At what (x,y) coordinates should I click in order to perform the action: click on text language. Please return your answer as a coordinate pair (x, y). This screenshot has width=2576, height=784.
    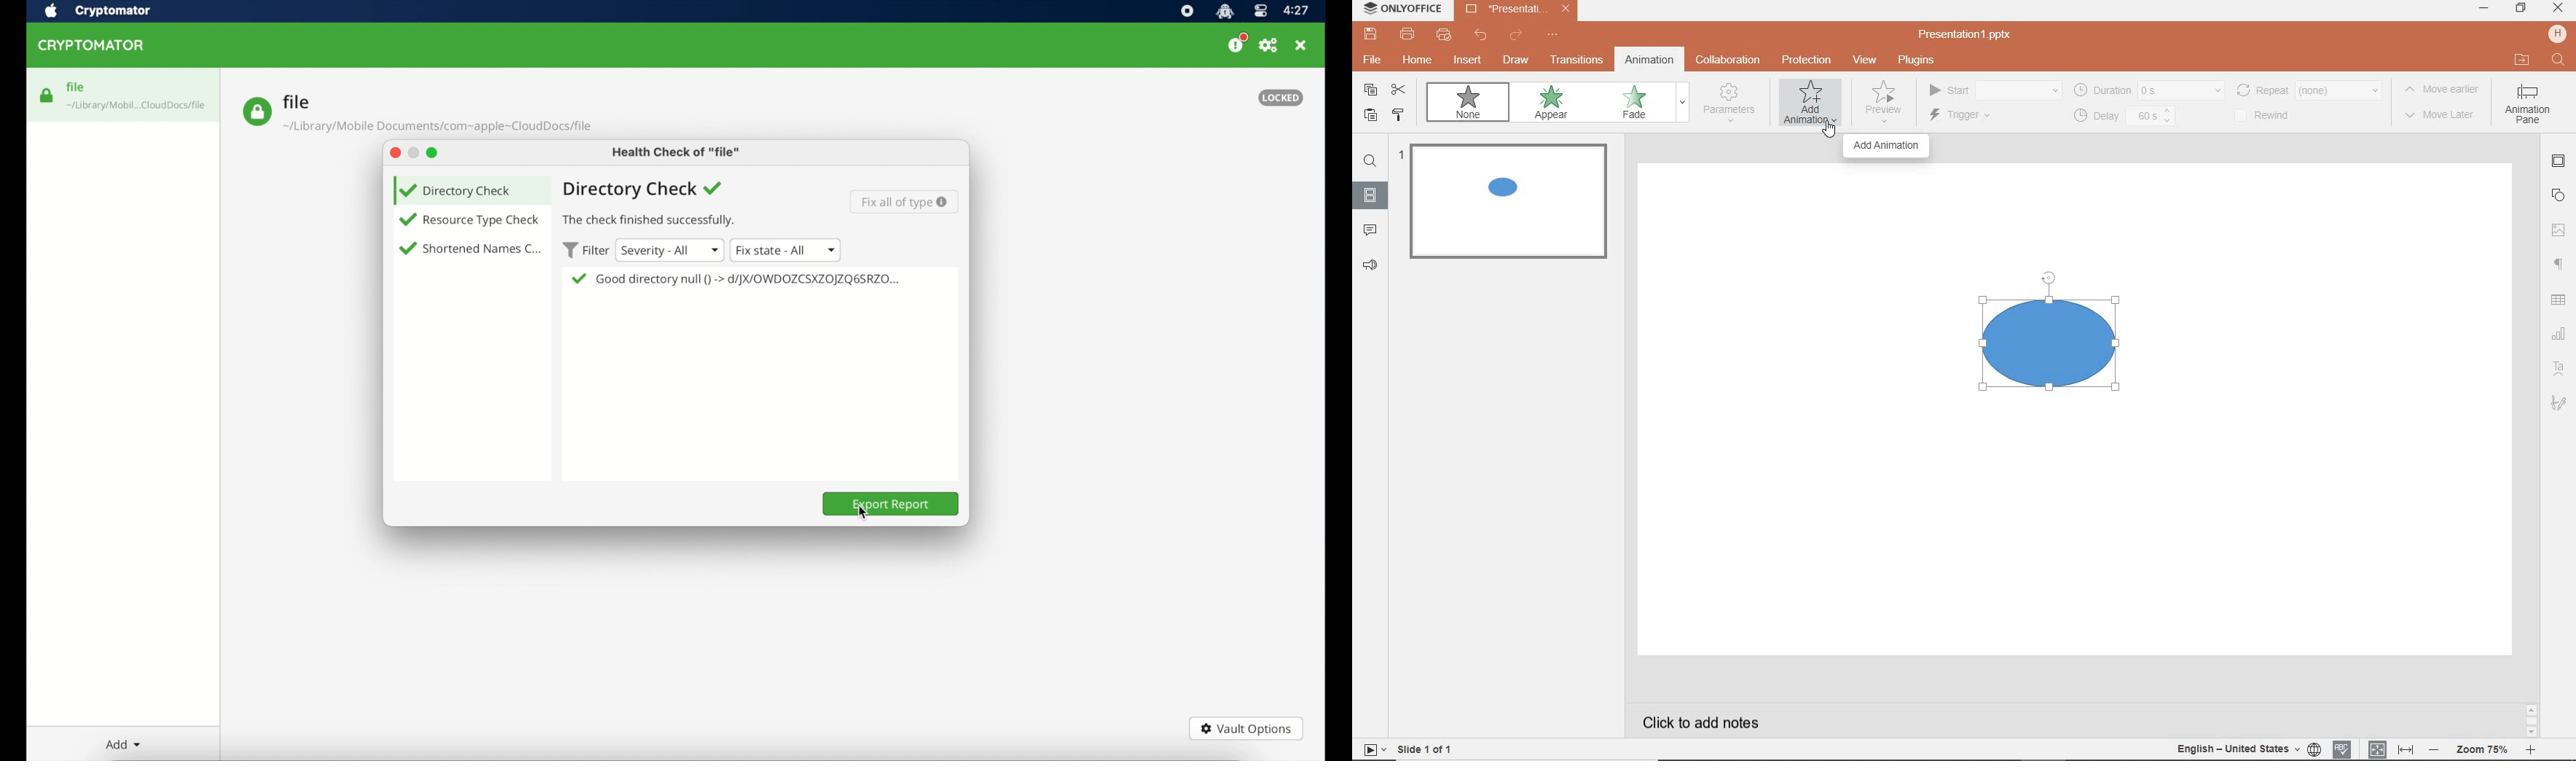
    Looking at the image, I should click on (2245, 750).